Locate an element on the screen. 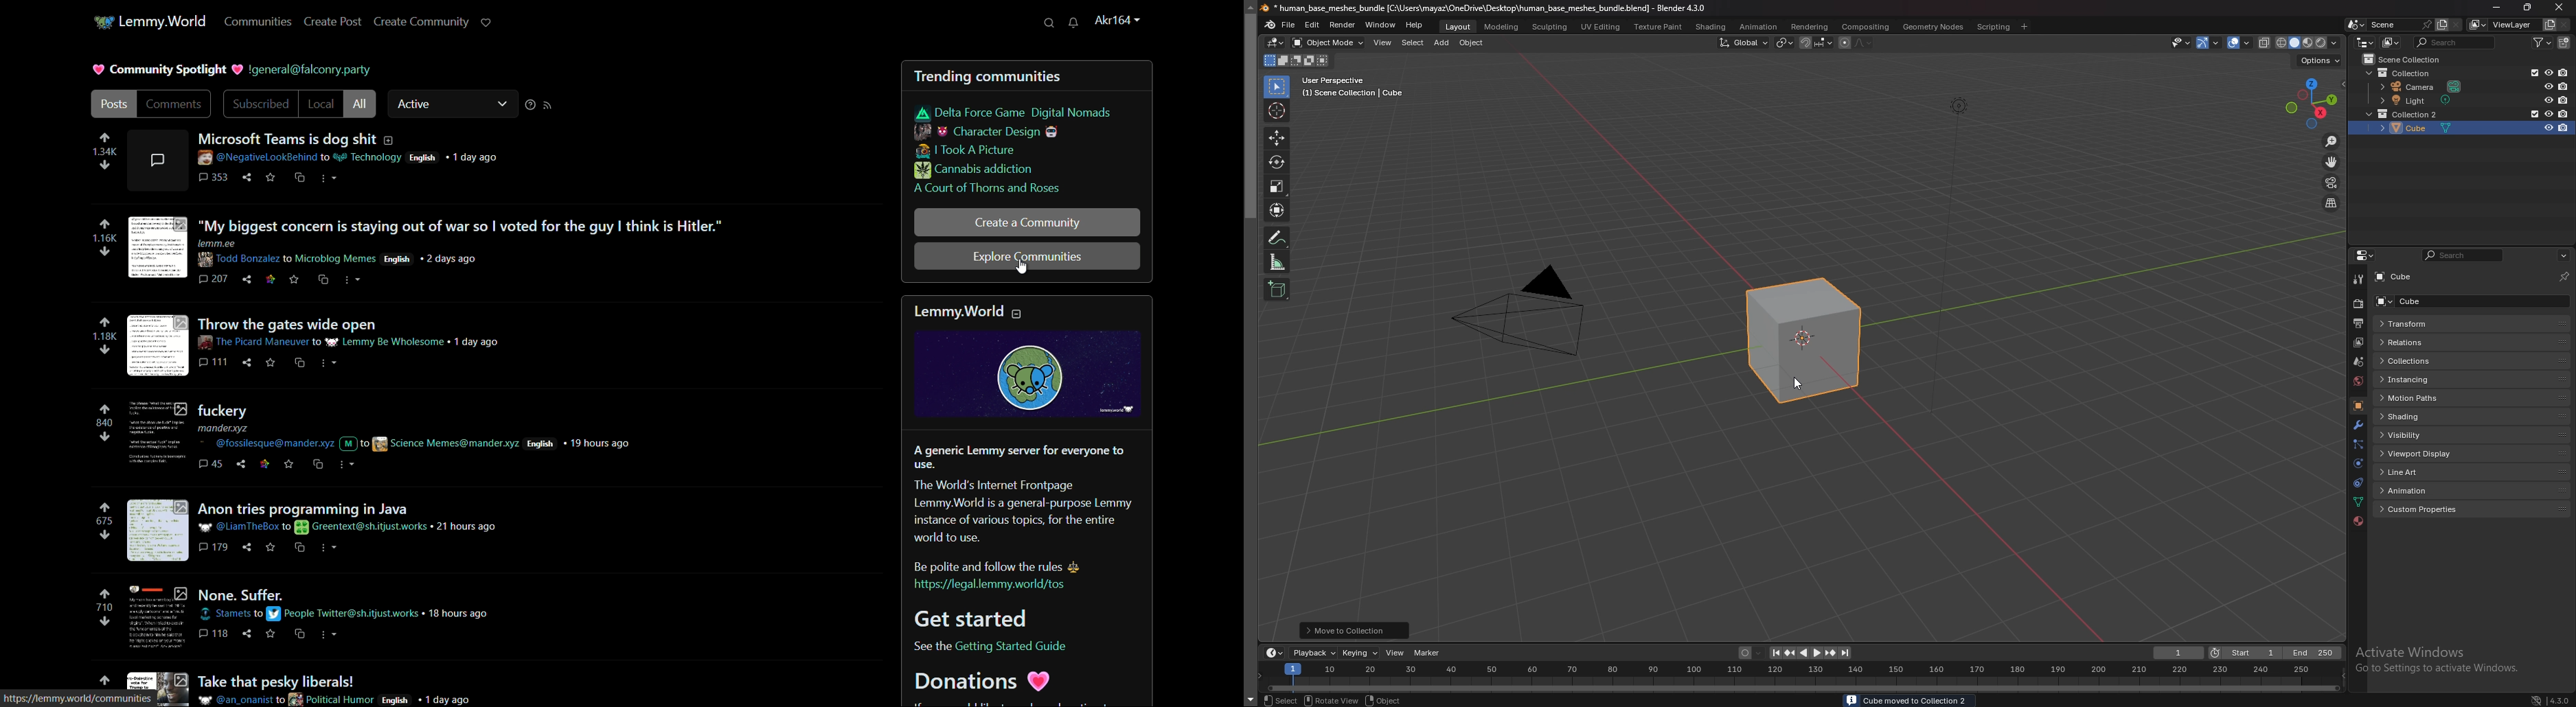 The image size is (2576, 728). line art is located at coordinates (2425, 473).